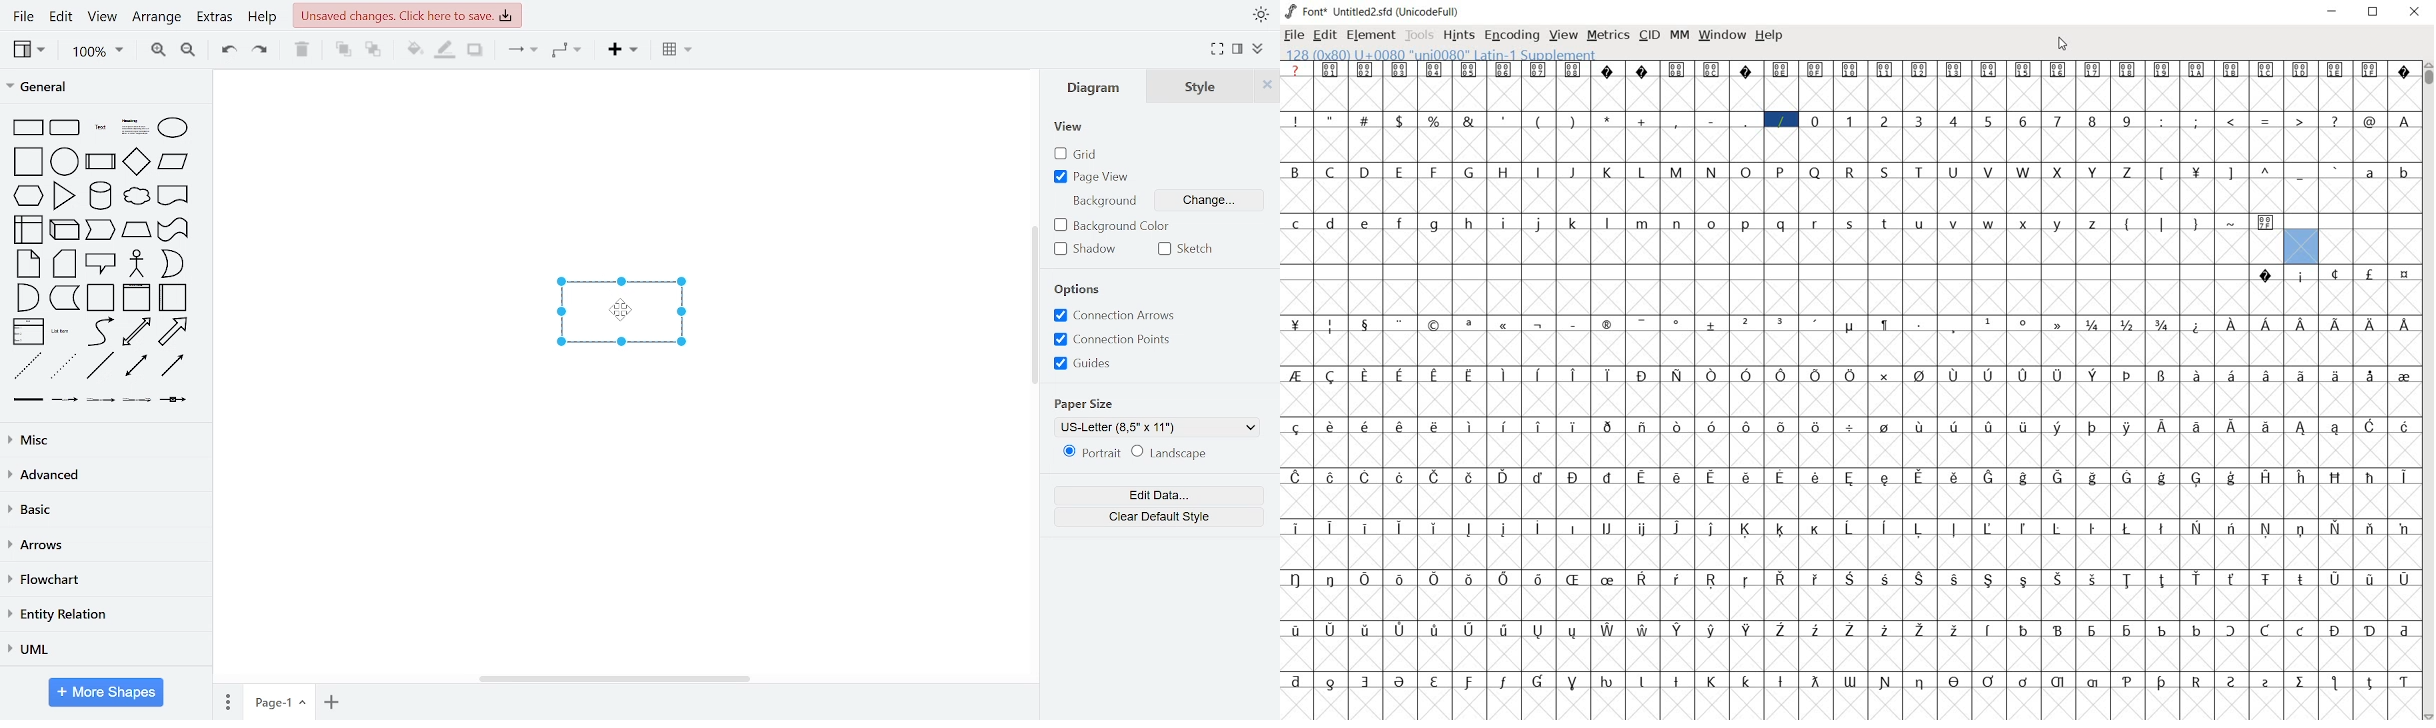 The width and height of the screenshot is (2436, 728). What do you see at coordinates (2162, 683) in the screenshot?
I see `glyph` at bounding box center [2162, 683].